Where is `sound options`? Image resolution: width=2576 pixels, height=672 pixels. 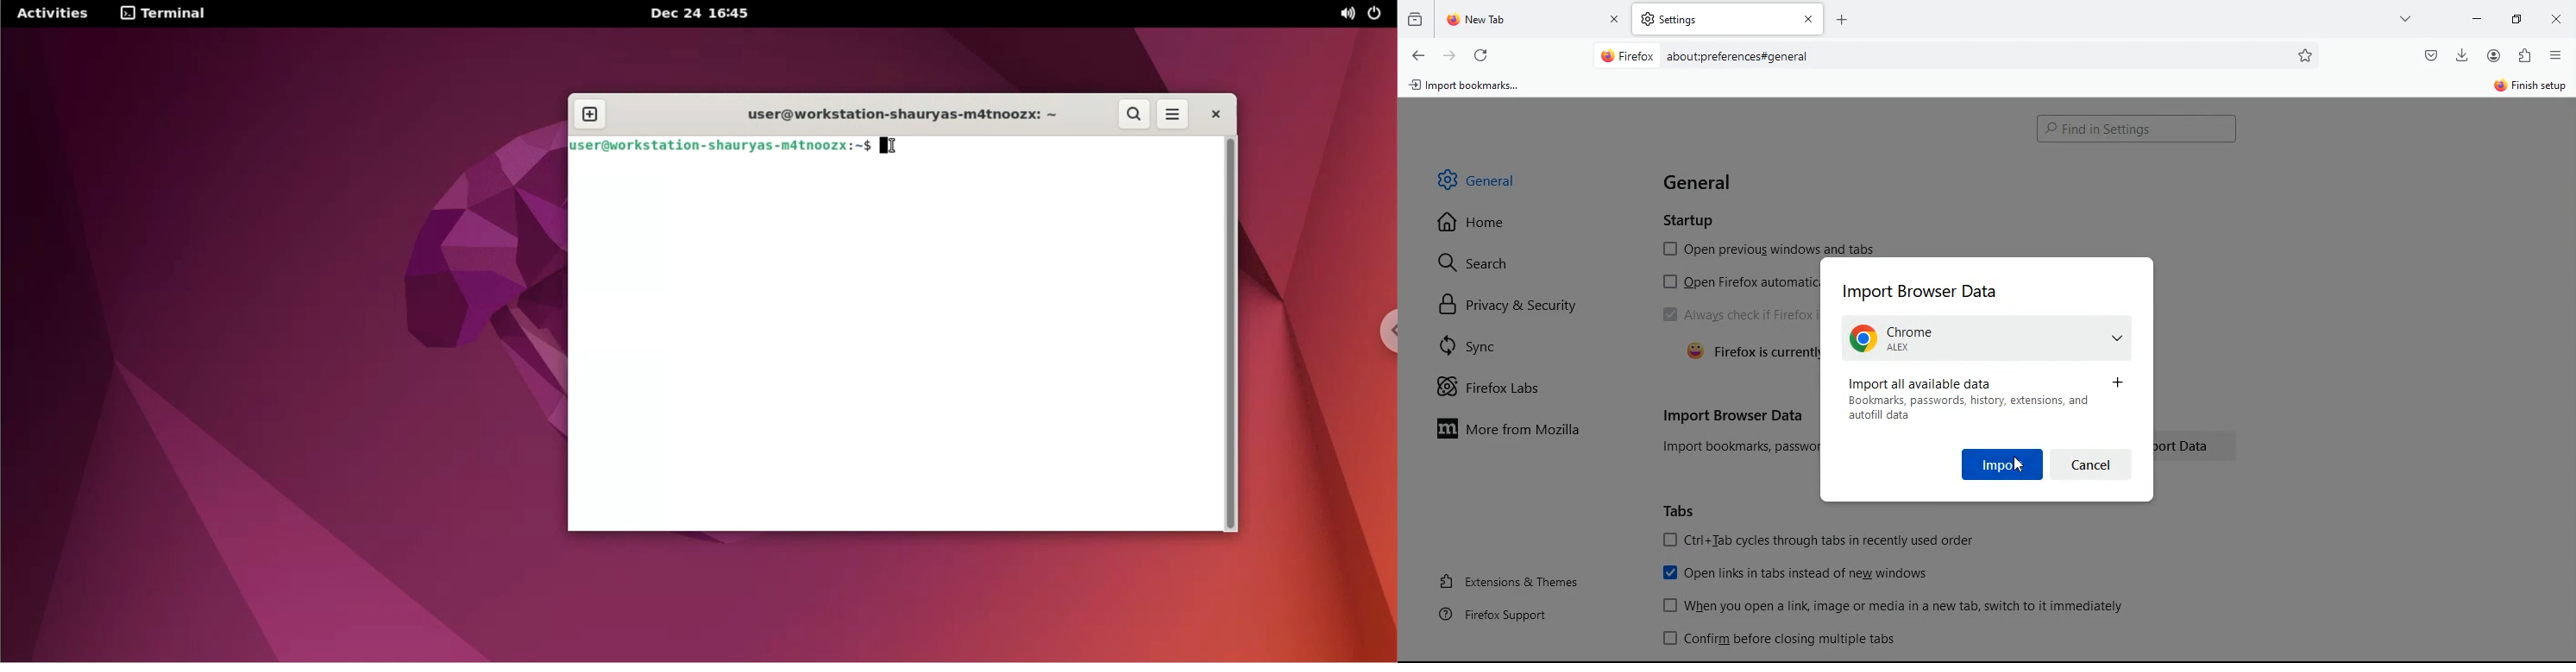
sound options is located at coordinates (1345, 15).